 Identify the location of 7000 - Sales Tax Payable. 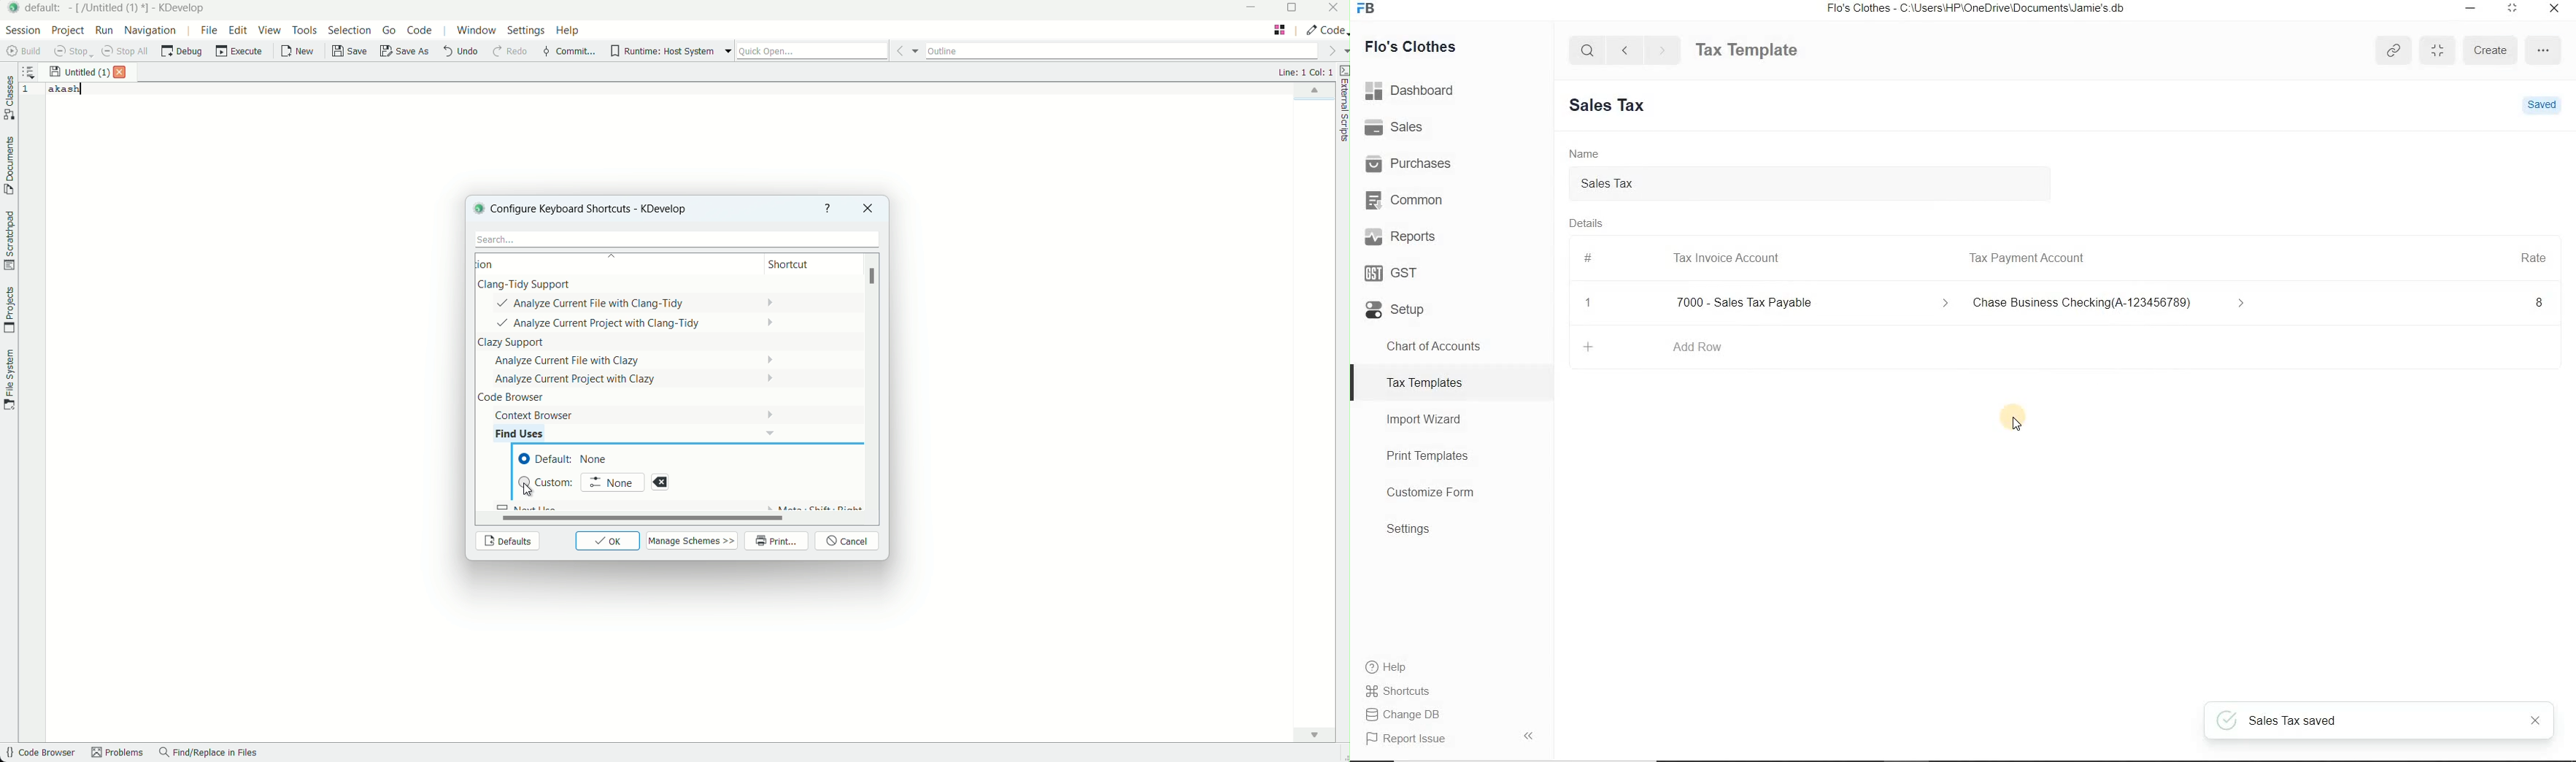
(1808, 303).